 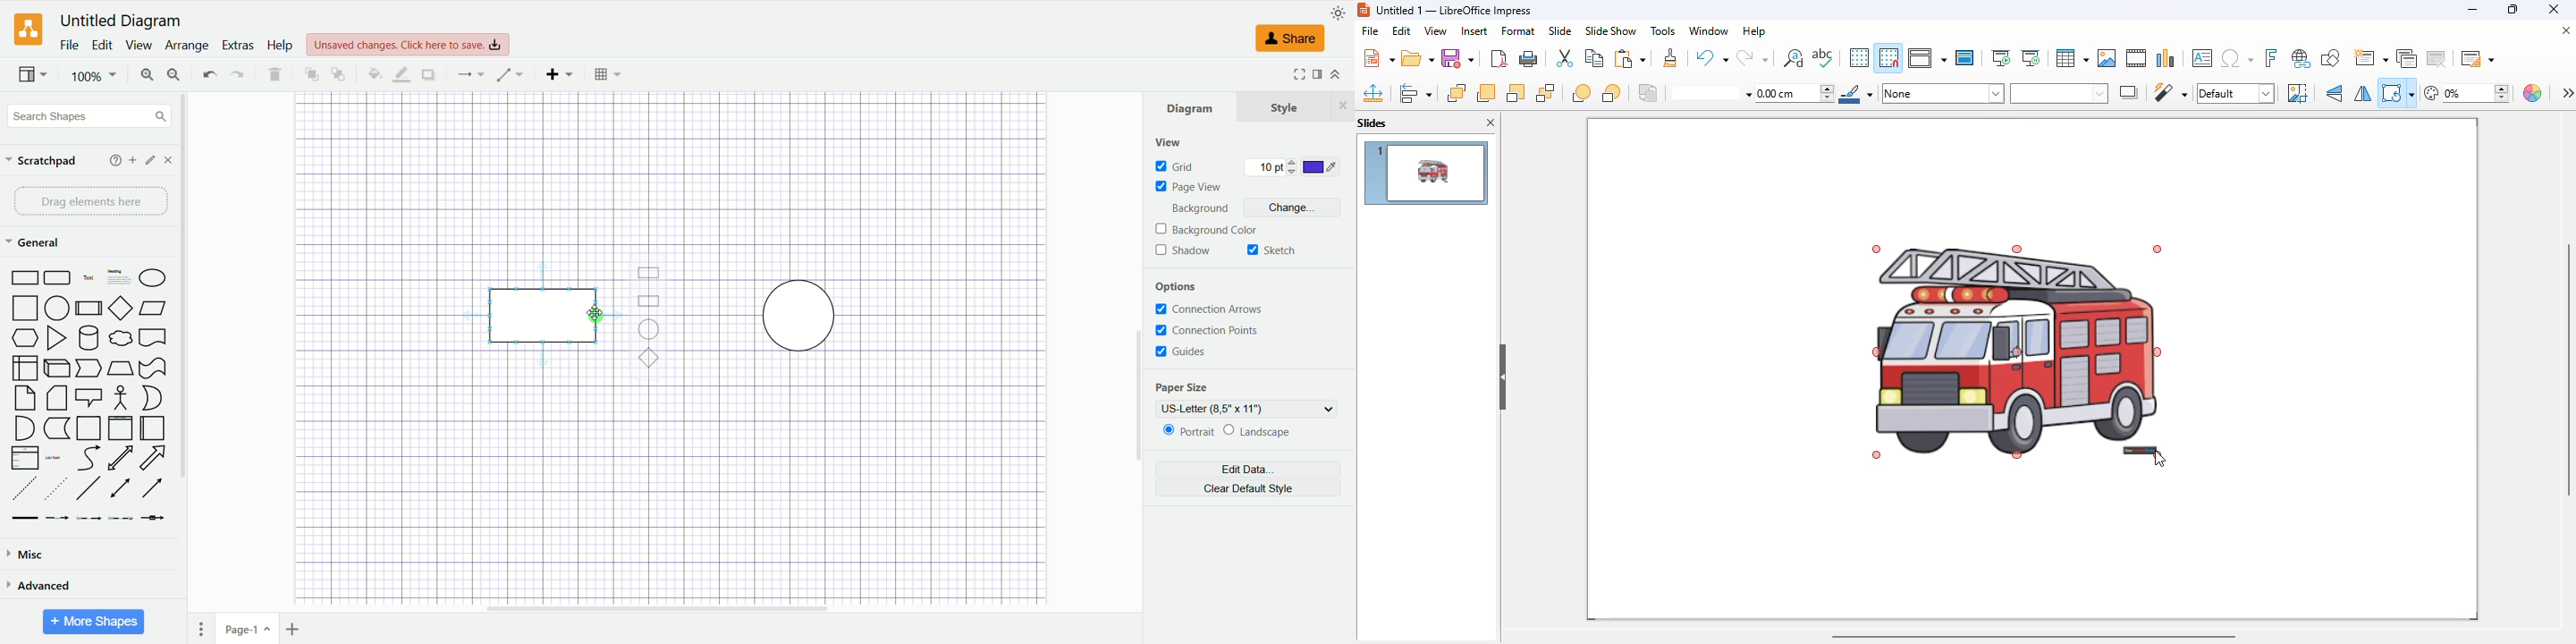 I want to click on insert text box, so click(x=2201, y=58).